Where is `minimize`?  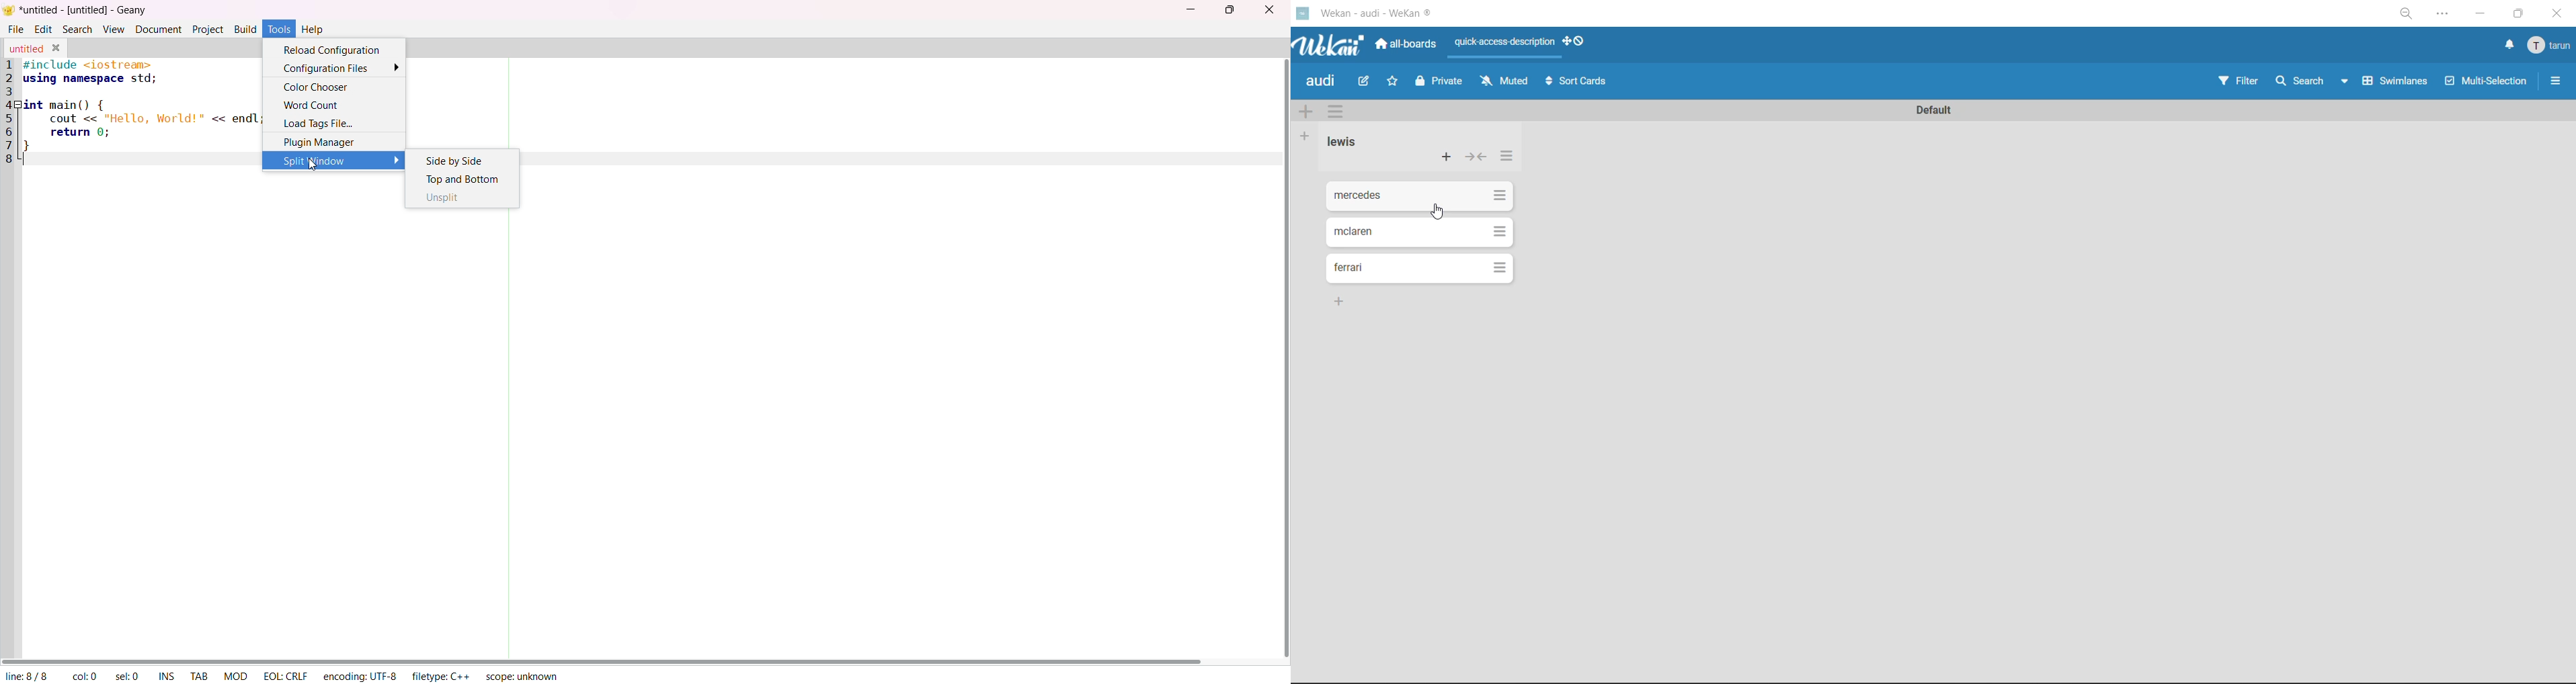
minimize is located at coordinates (1188, 11).